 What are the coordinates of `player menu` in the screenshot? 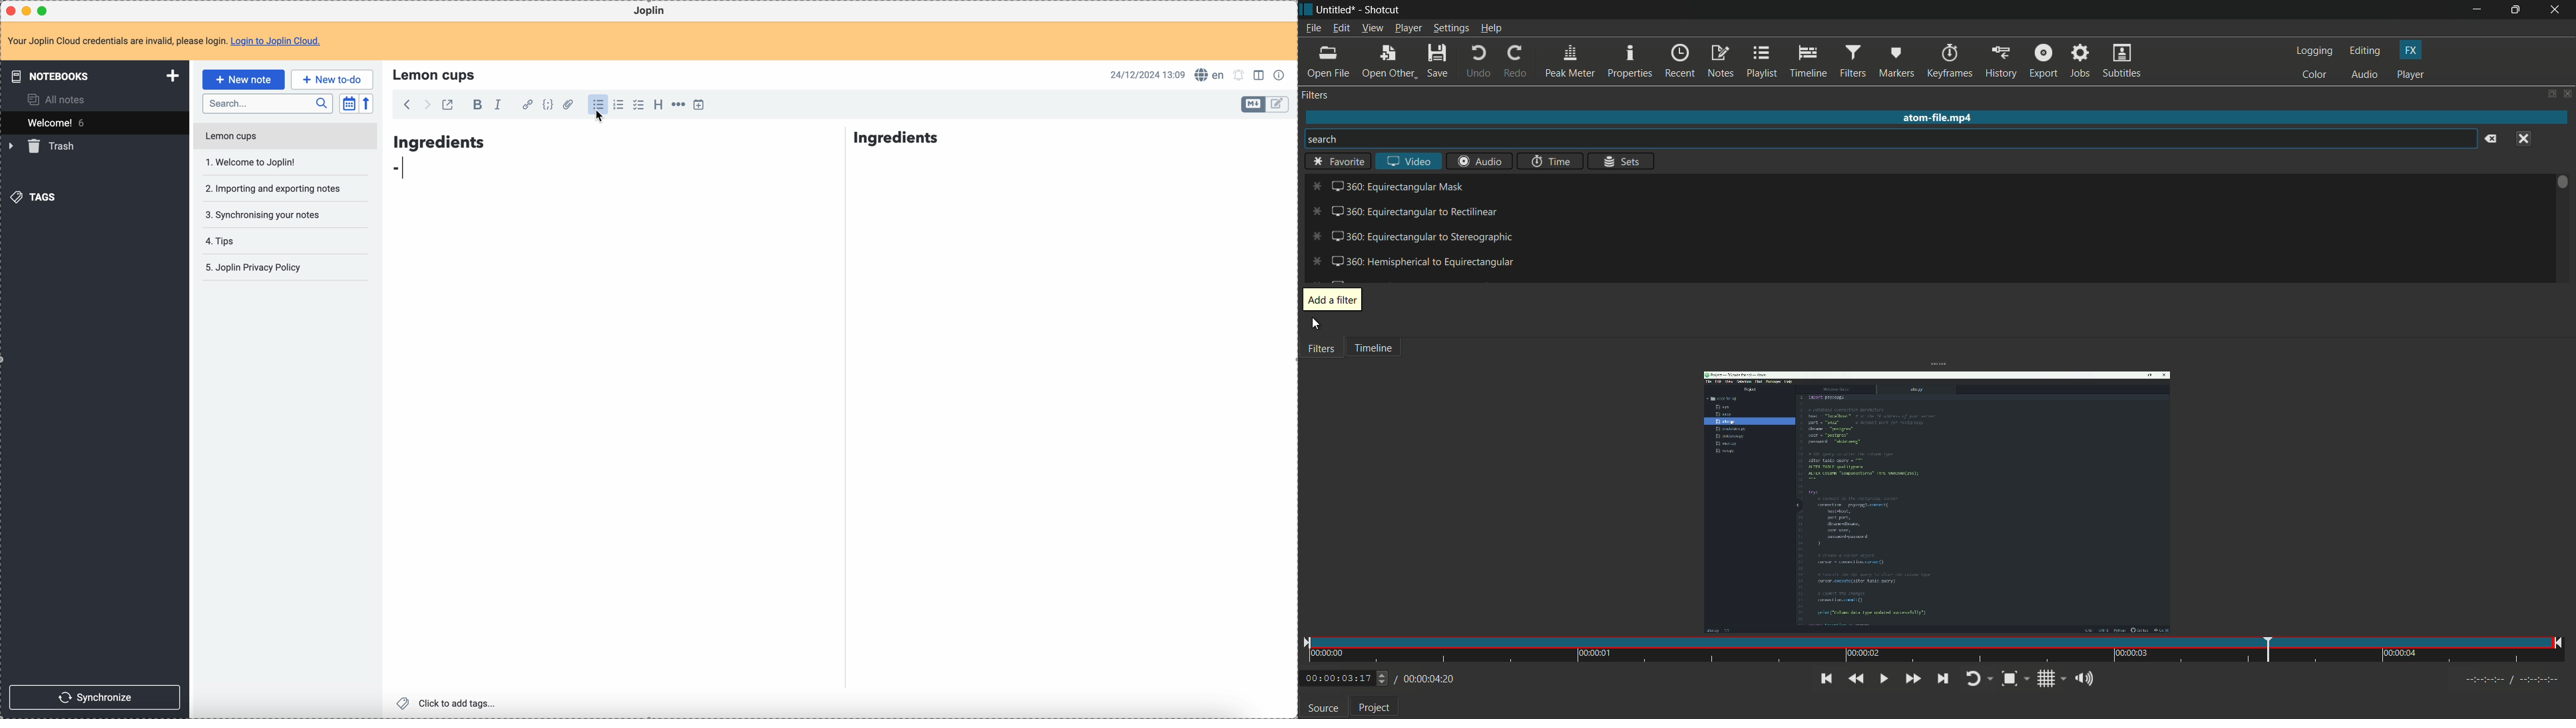 It's located at (1408, 29).